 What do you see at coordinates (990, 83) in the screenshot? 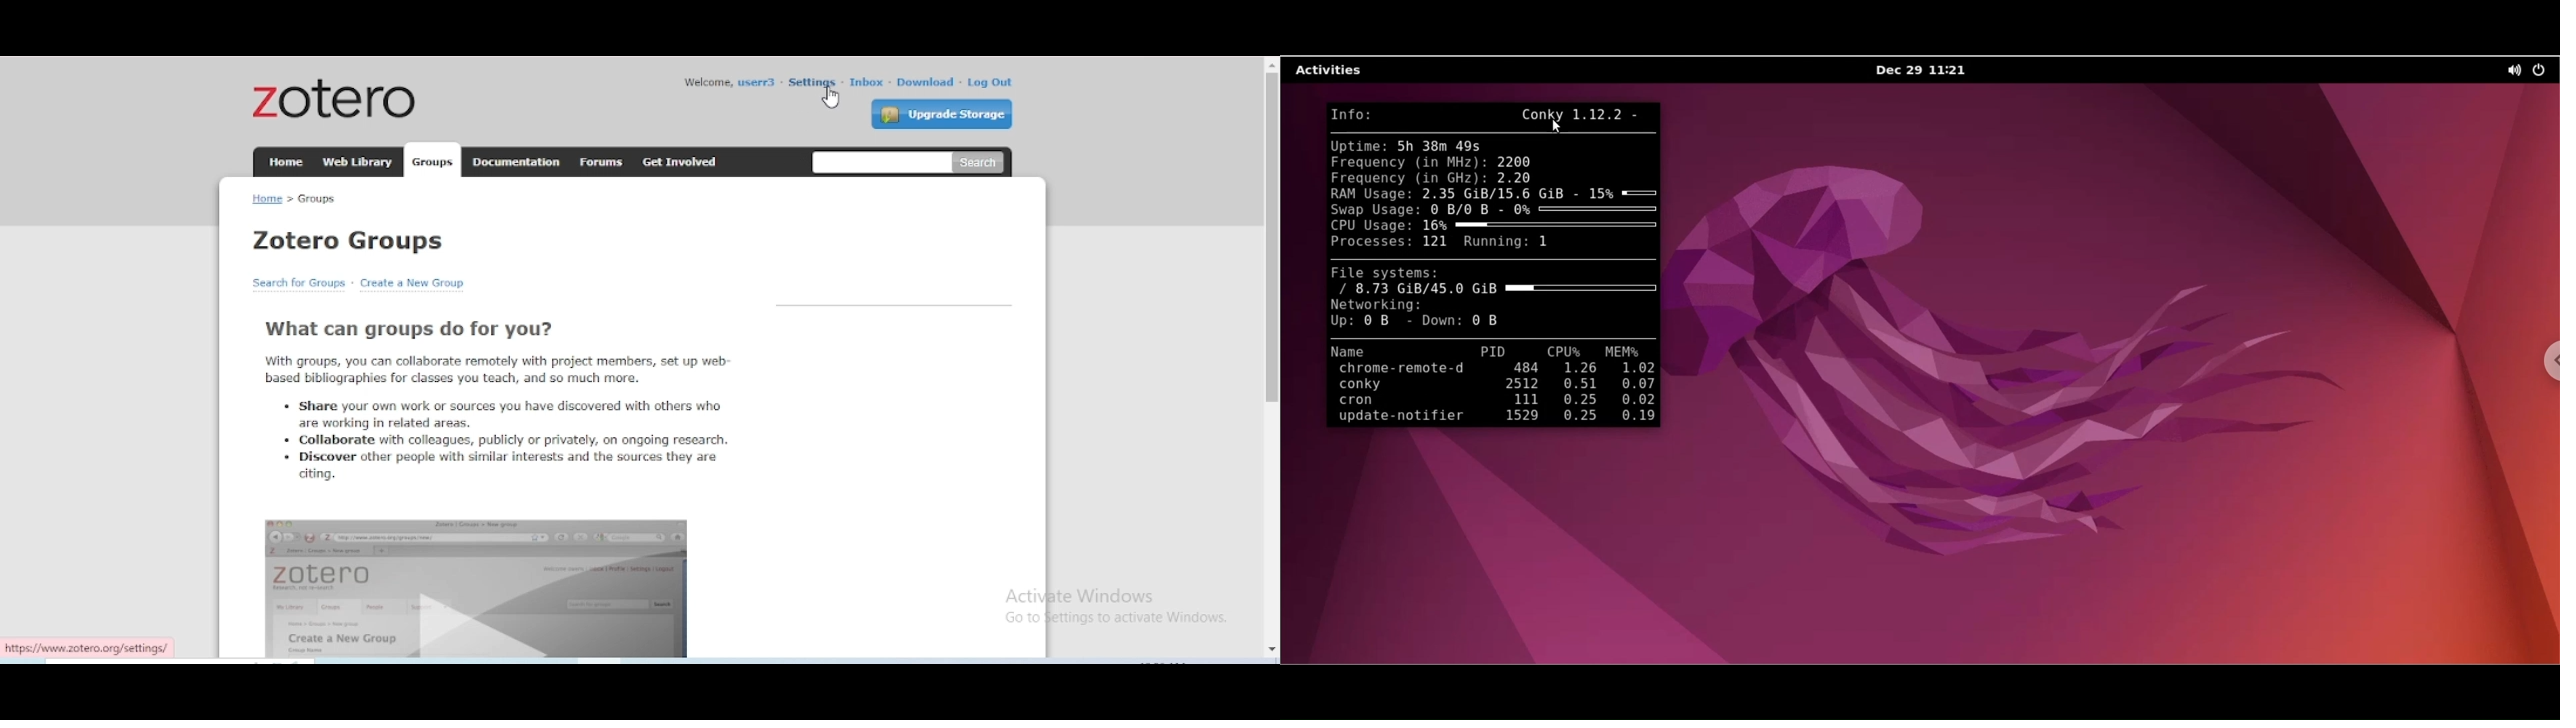
I see `log out` at bounding box center [990, 83].